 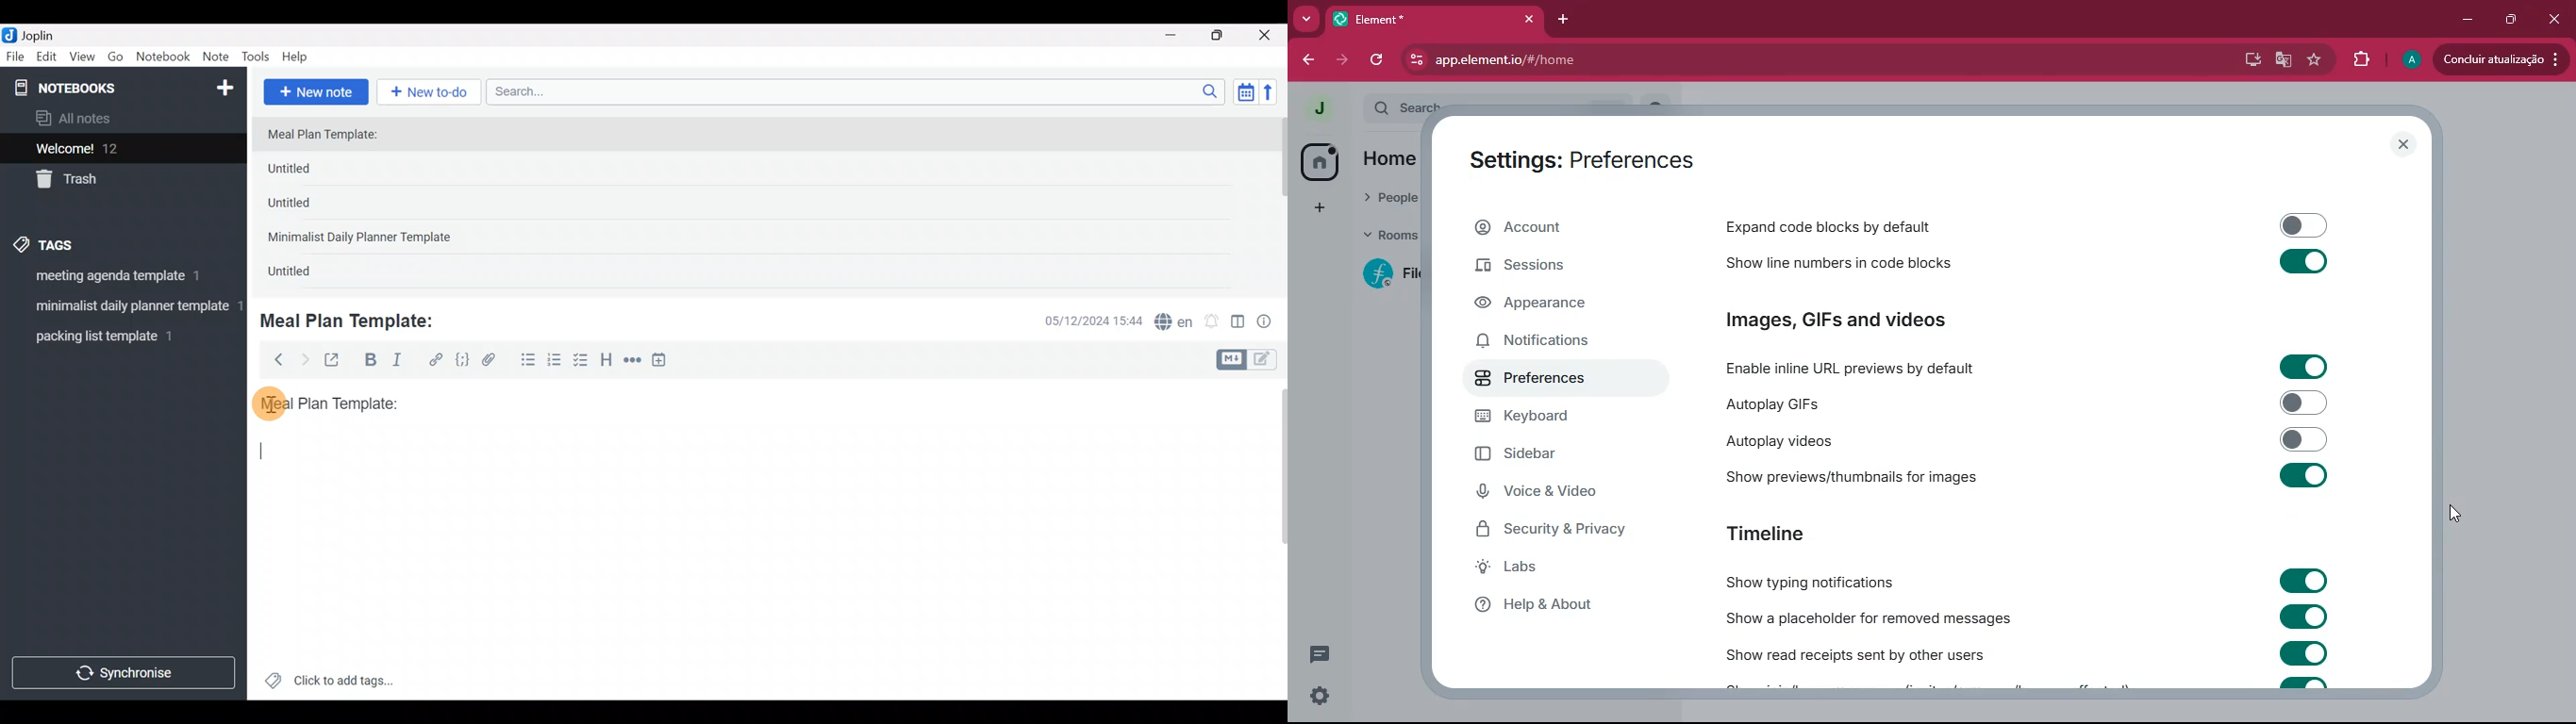 I want to click on Italic, so click(x=396, y=363).